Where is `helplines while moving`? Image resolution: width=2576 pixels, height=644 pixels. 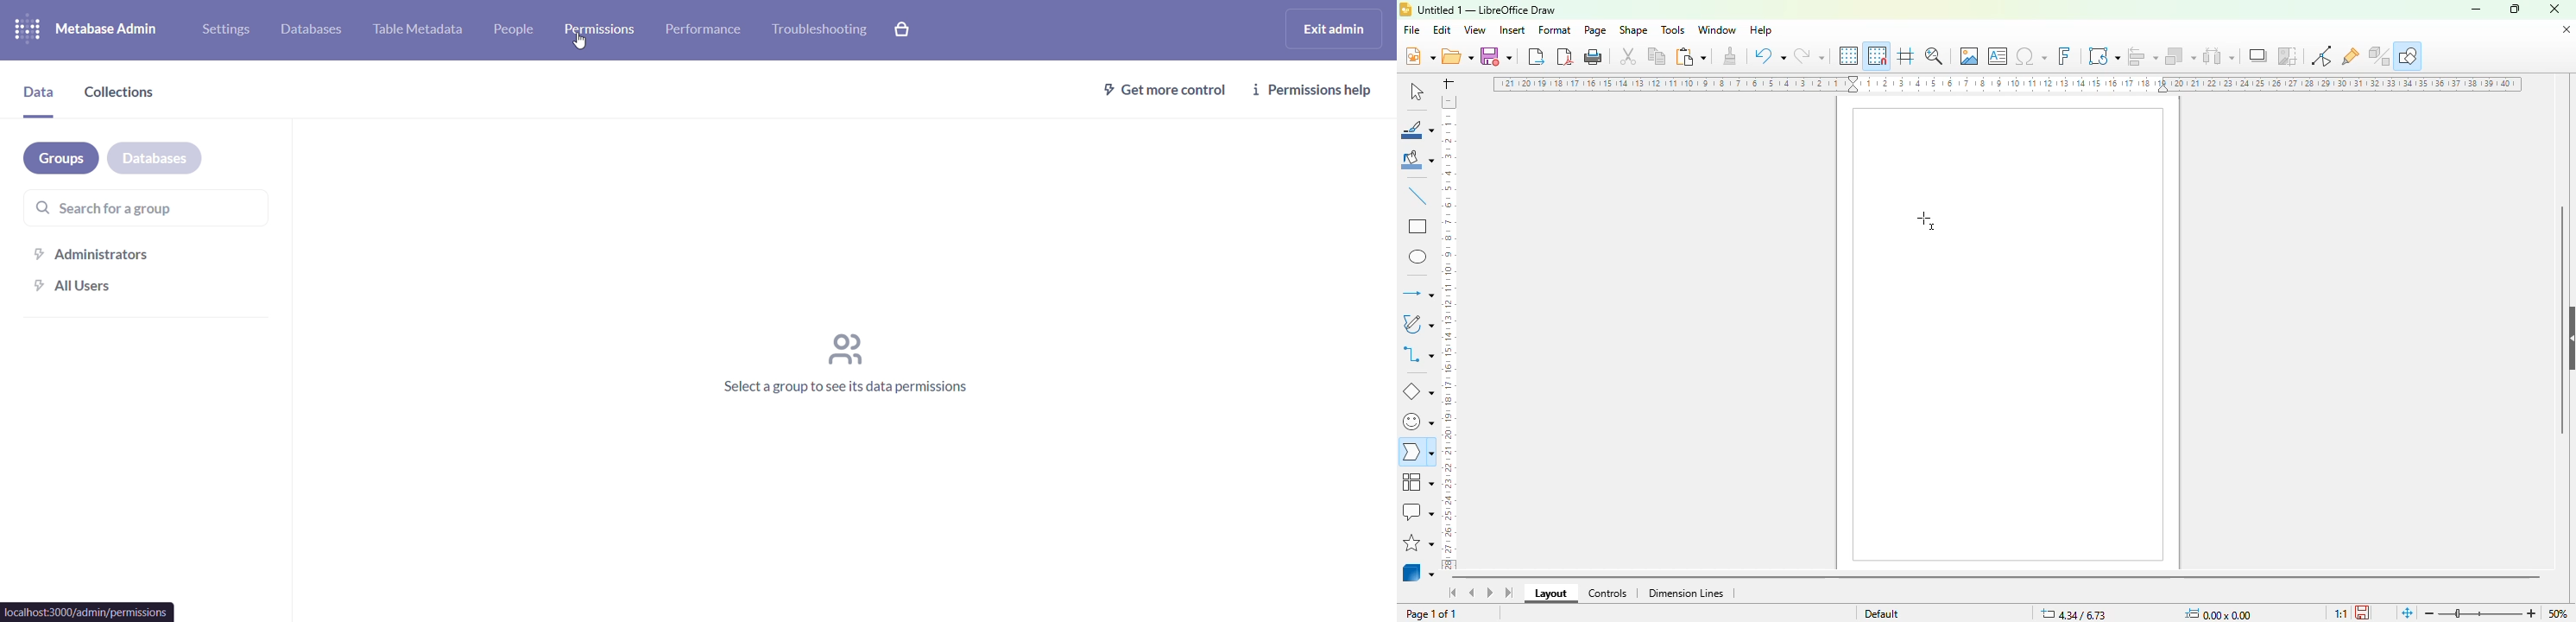
helplines while moving is located at coordinates (1906, 55).